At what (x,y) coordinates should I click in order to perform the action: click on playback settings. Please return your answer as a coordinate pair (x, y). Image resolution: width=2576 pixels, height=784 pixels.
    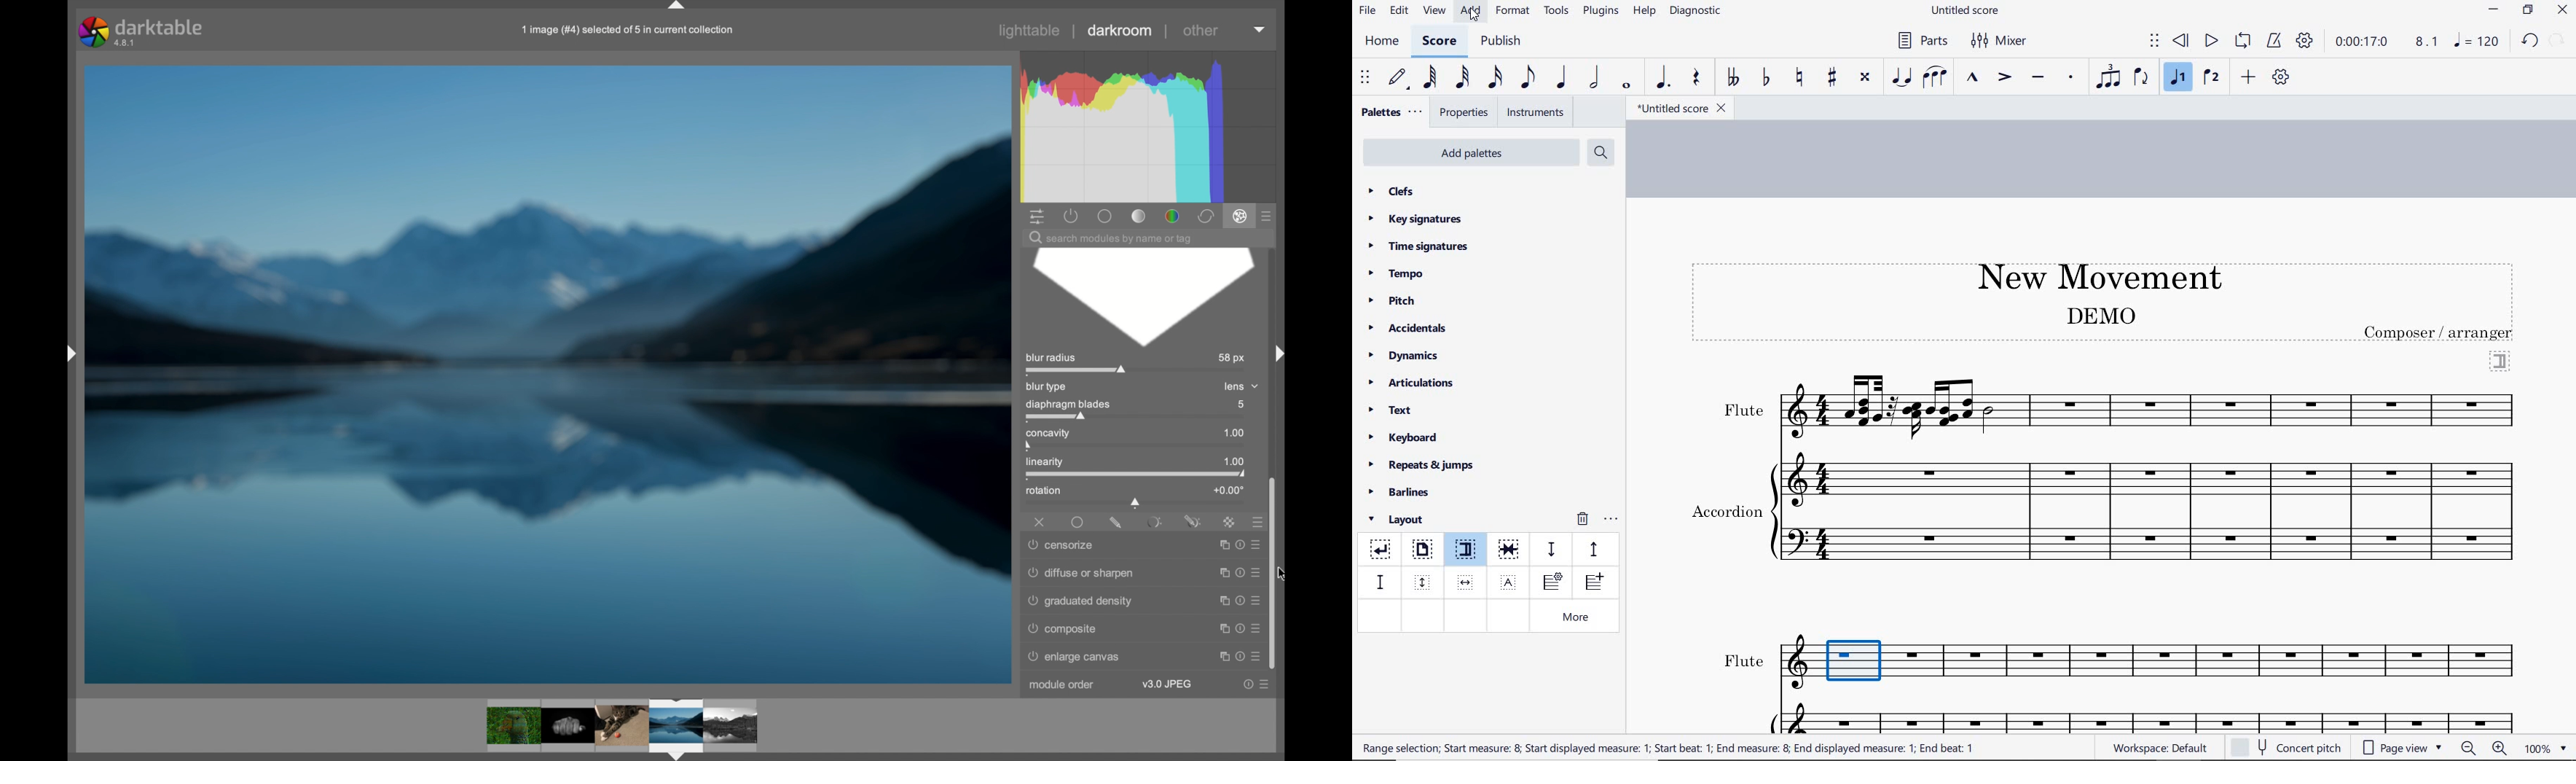
    Looking at the image, I should click on (2306, 40).